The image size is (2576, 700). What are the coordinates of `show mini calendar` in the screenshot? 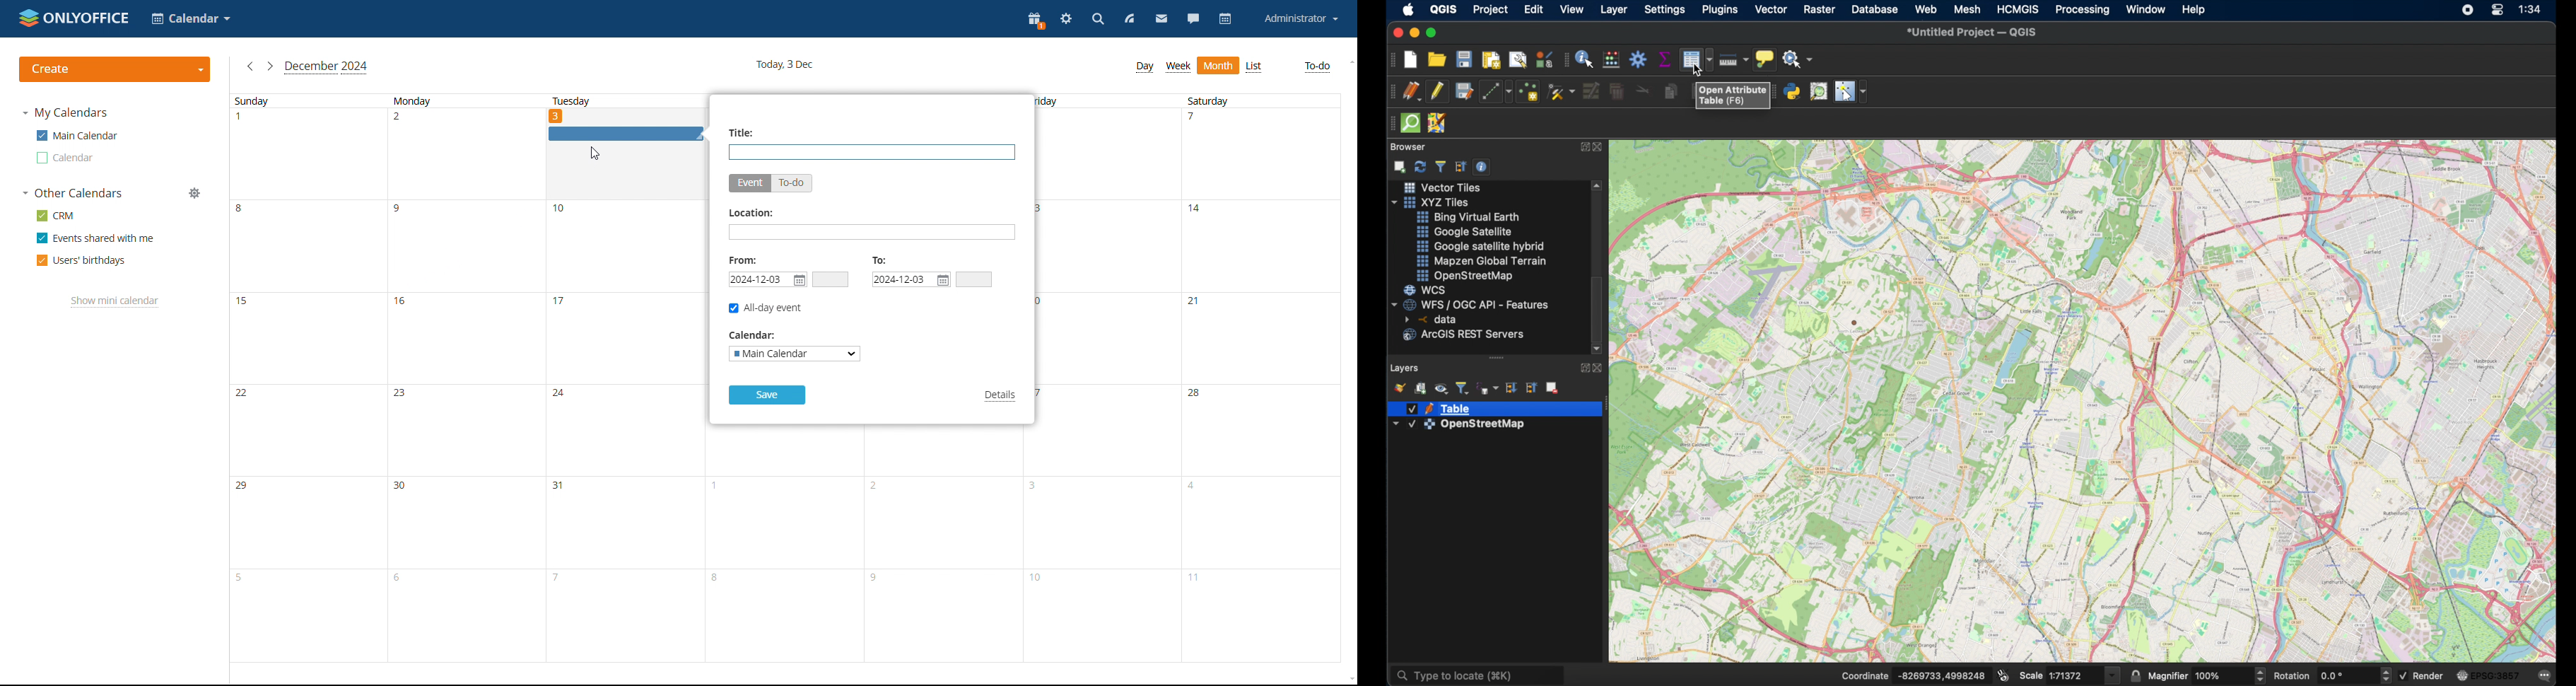 It's located at (115, 303).